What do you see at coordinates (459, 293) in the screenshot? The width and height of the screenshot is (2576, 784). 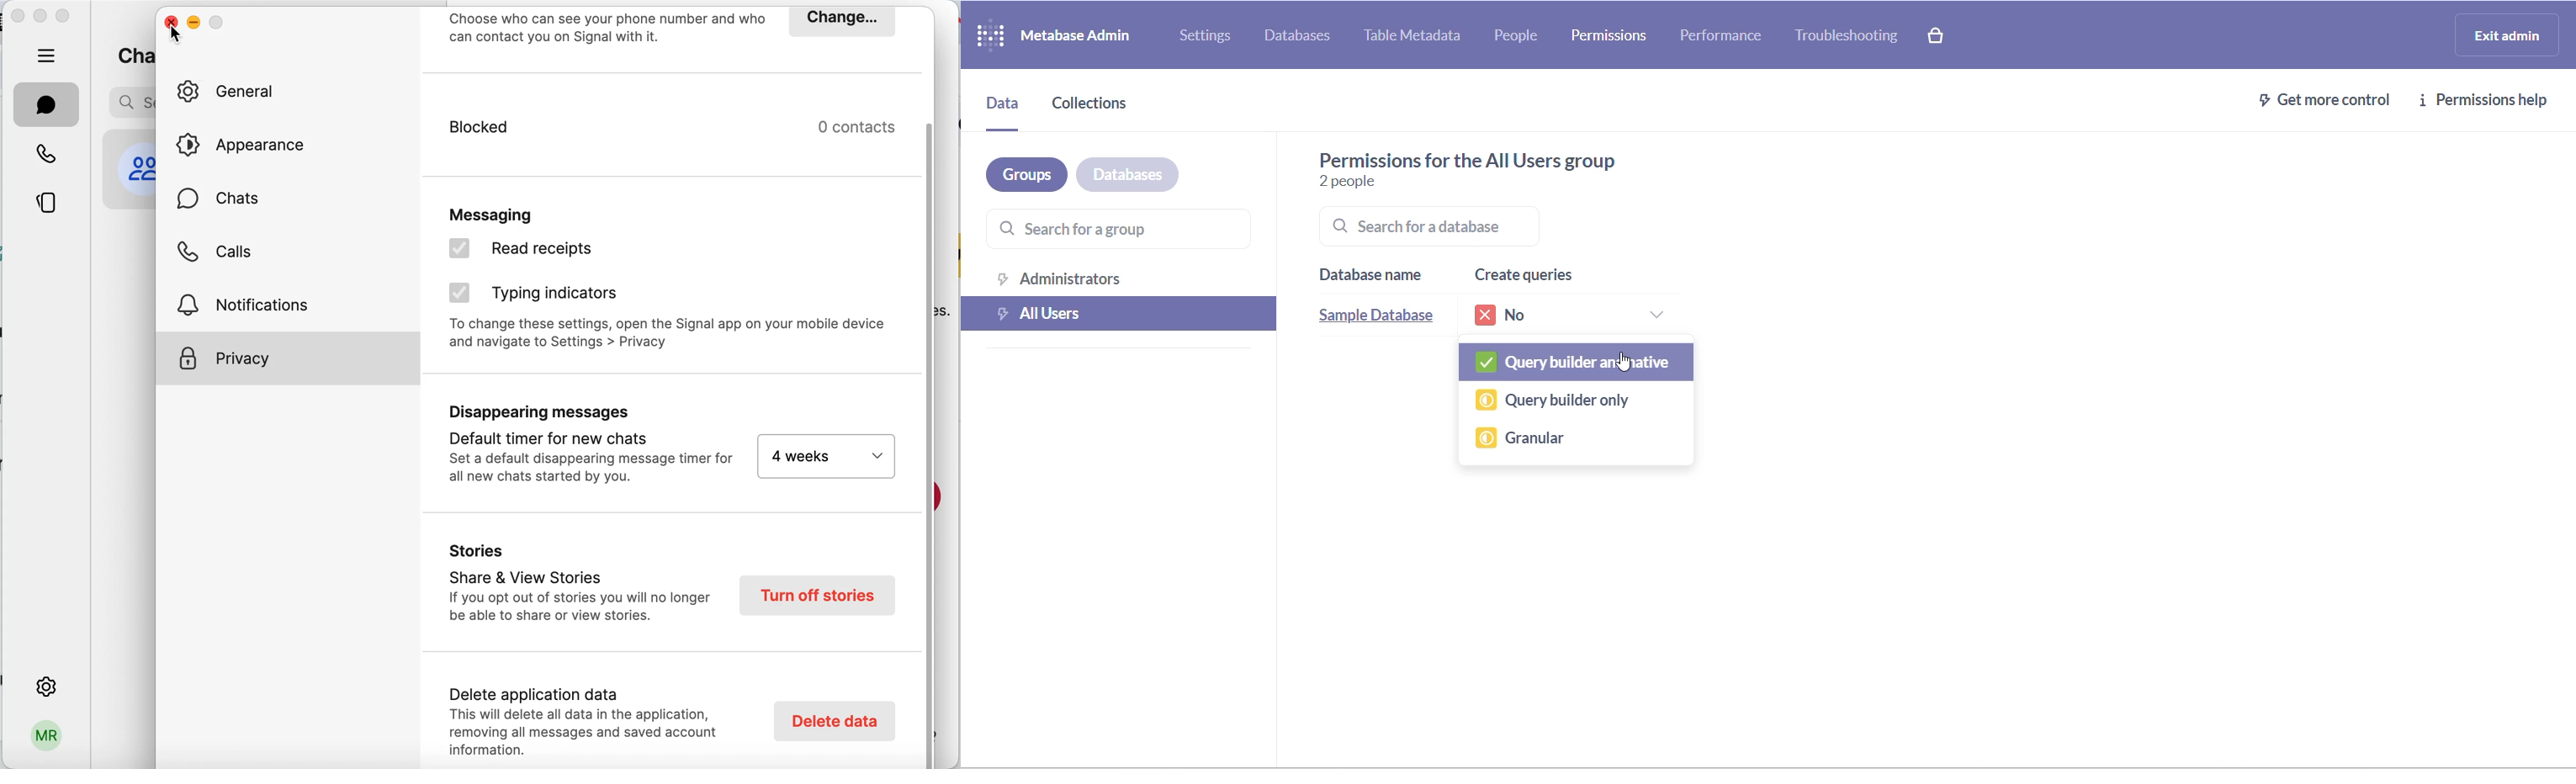 I see `Cursor` at bounding box center [459, 293].